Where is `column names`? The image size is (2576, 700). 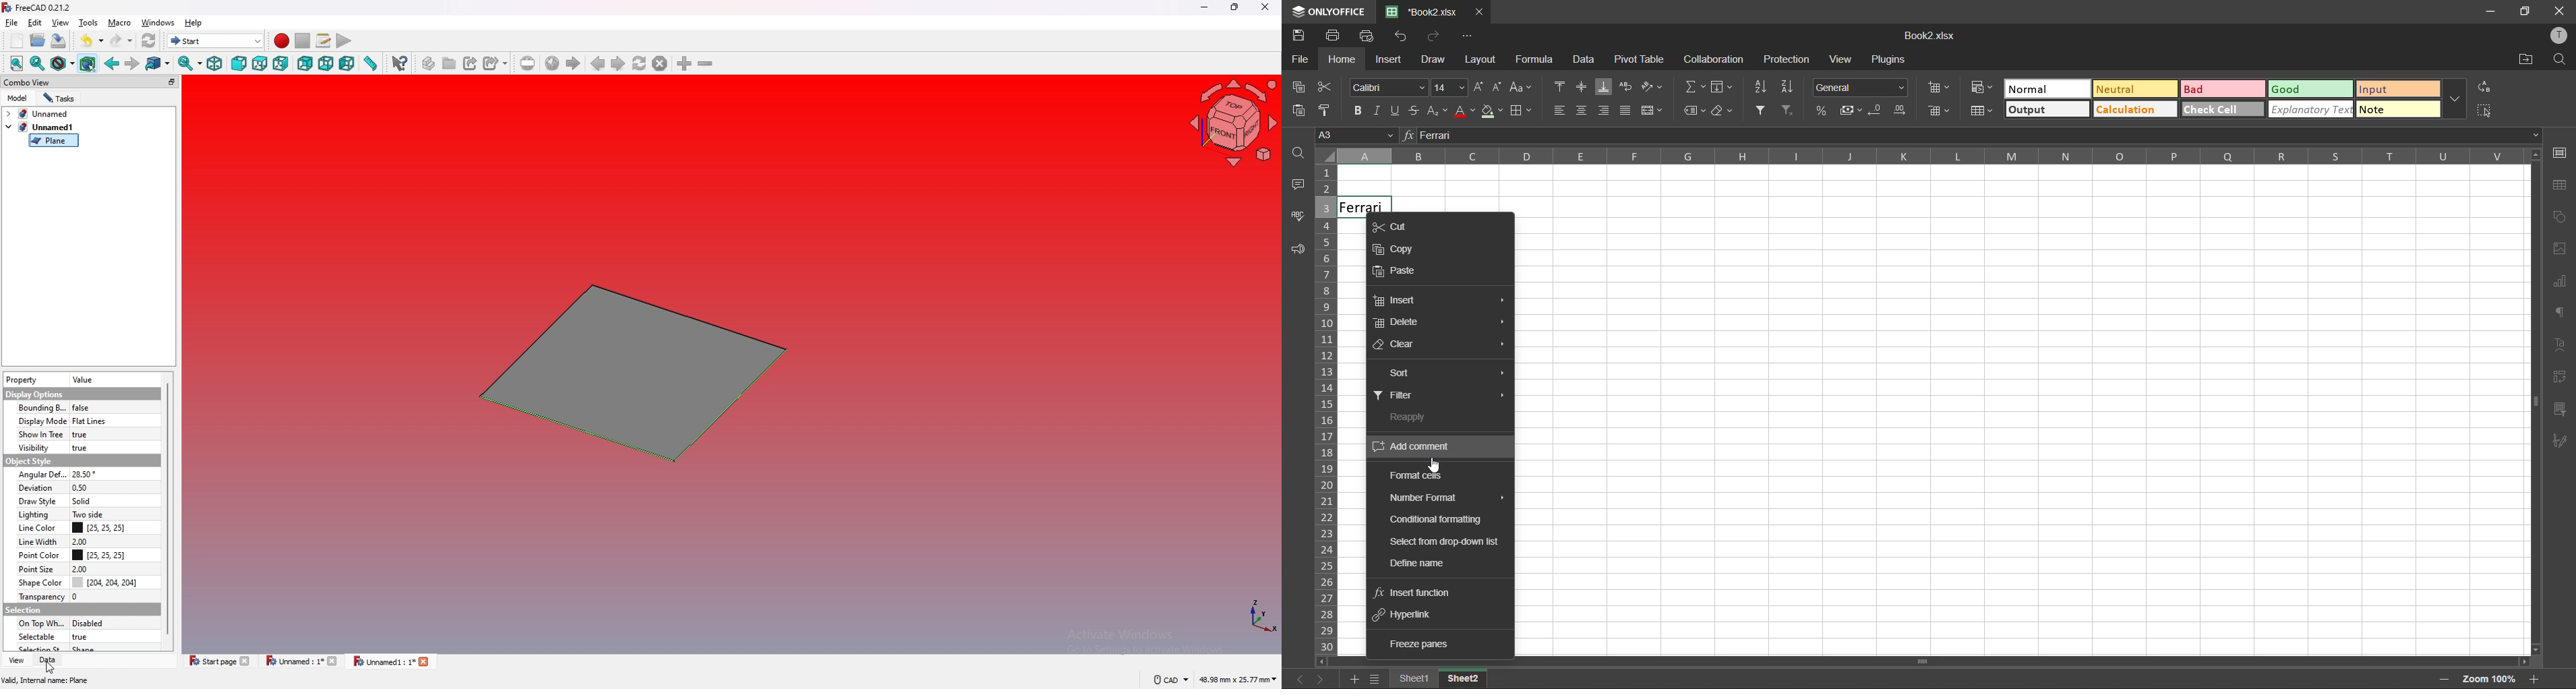 column names is located at coordinates (1924, 157).